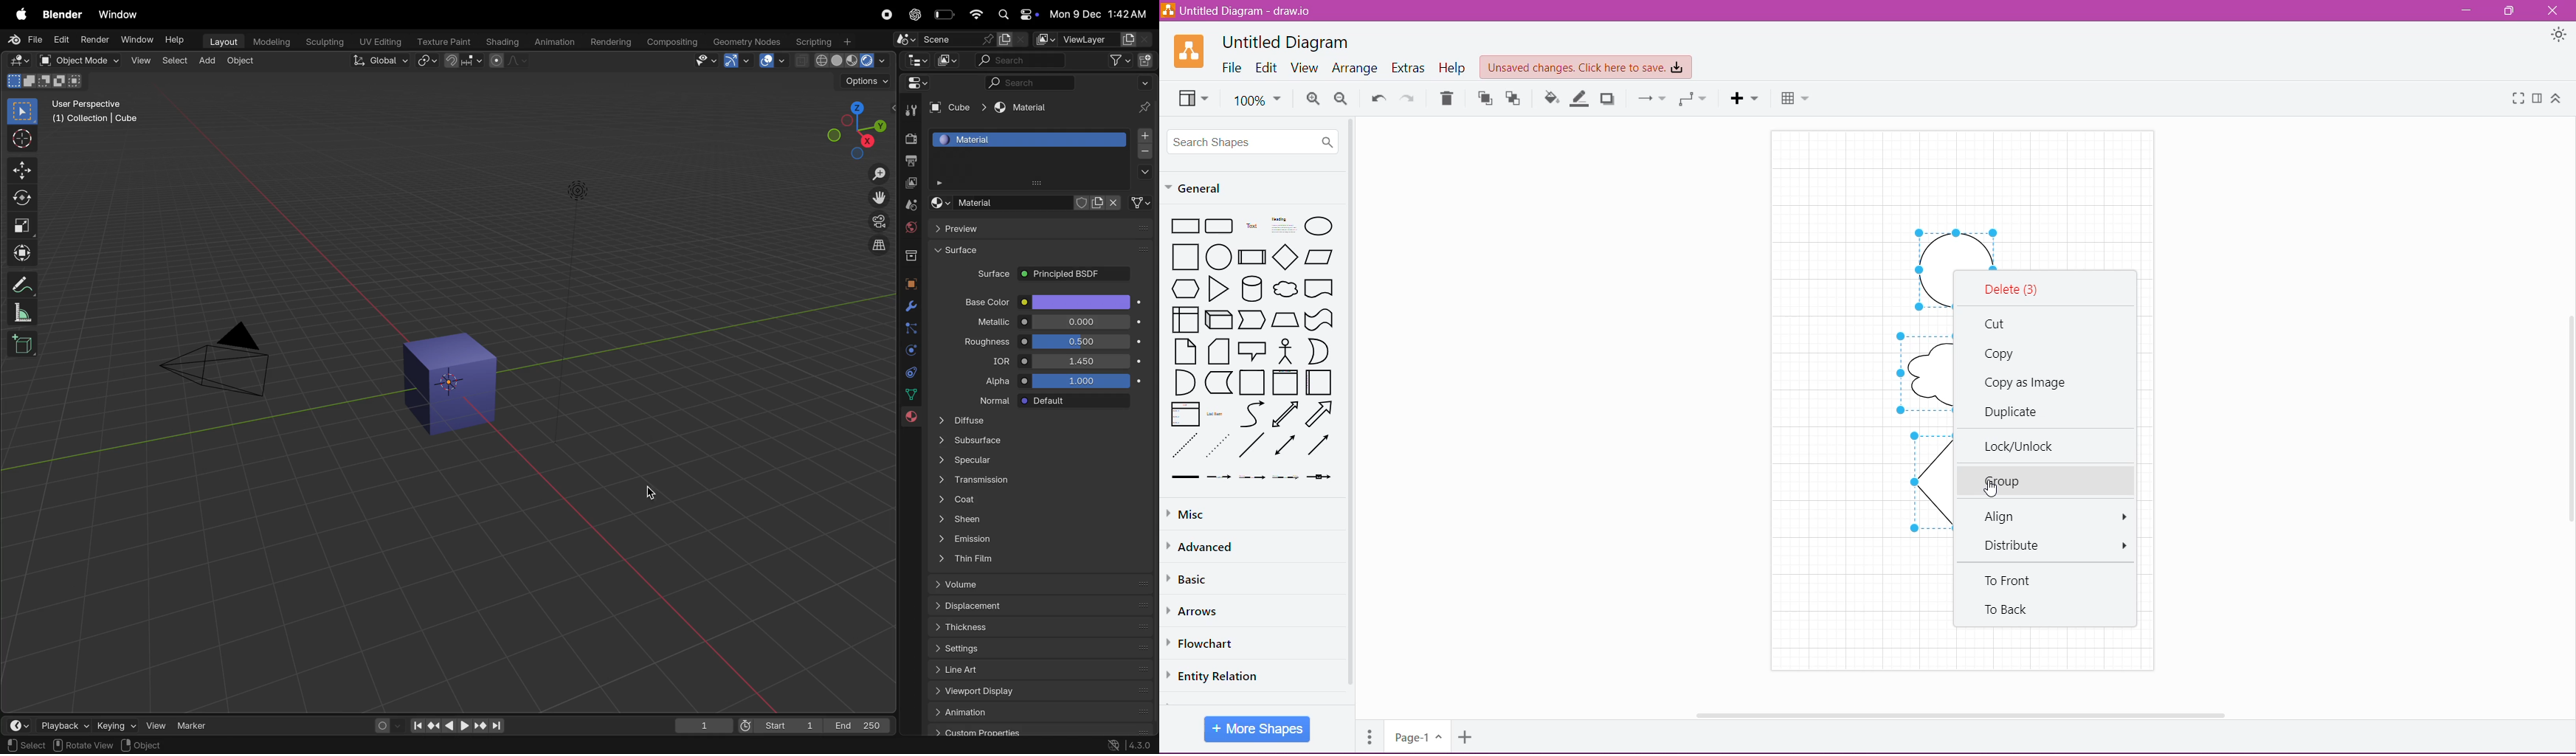  Describe the element at coordinates (379, 41) in the screenshot. I see `Uv editing` at that location.